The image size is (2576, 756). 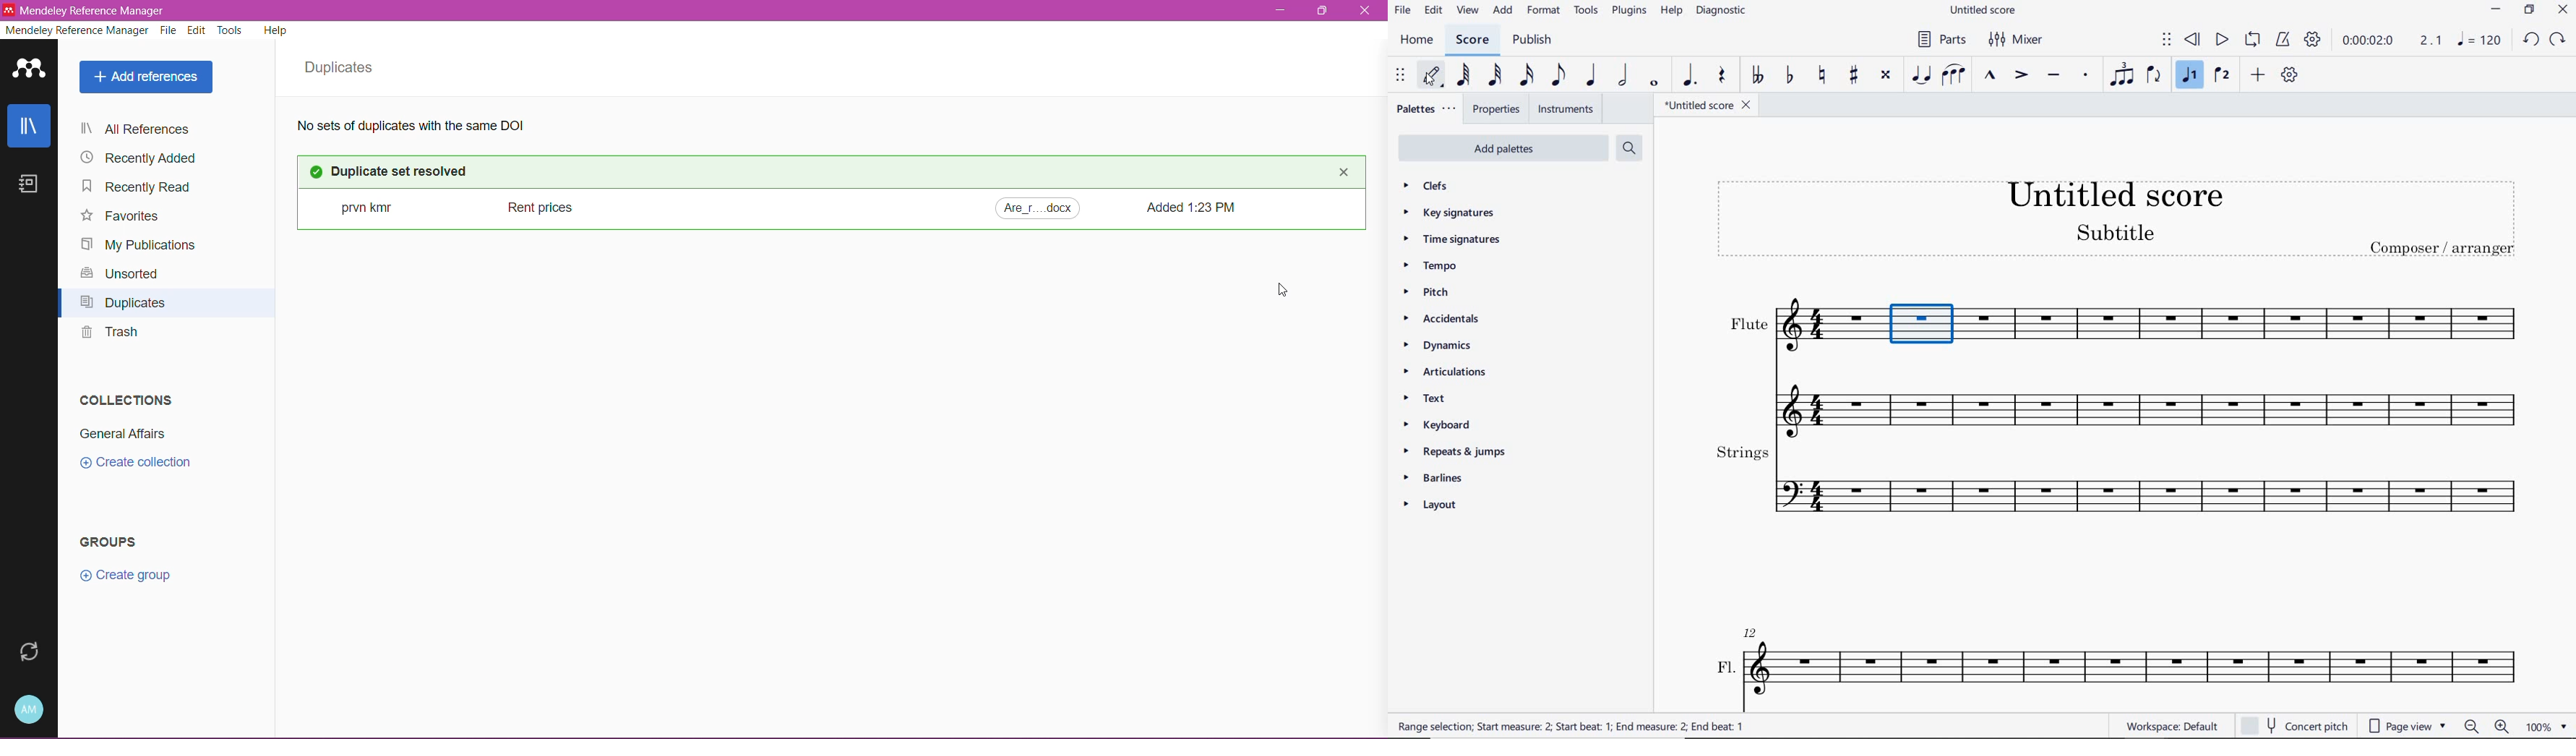 What do you see at coordinates (1277, 10) in the screenshot?
I see `Minimize` at bounding box center [1277, 10].